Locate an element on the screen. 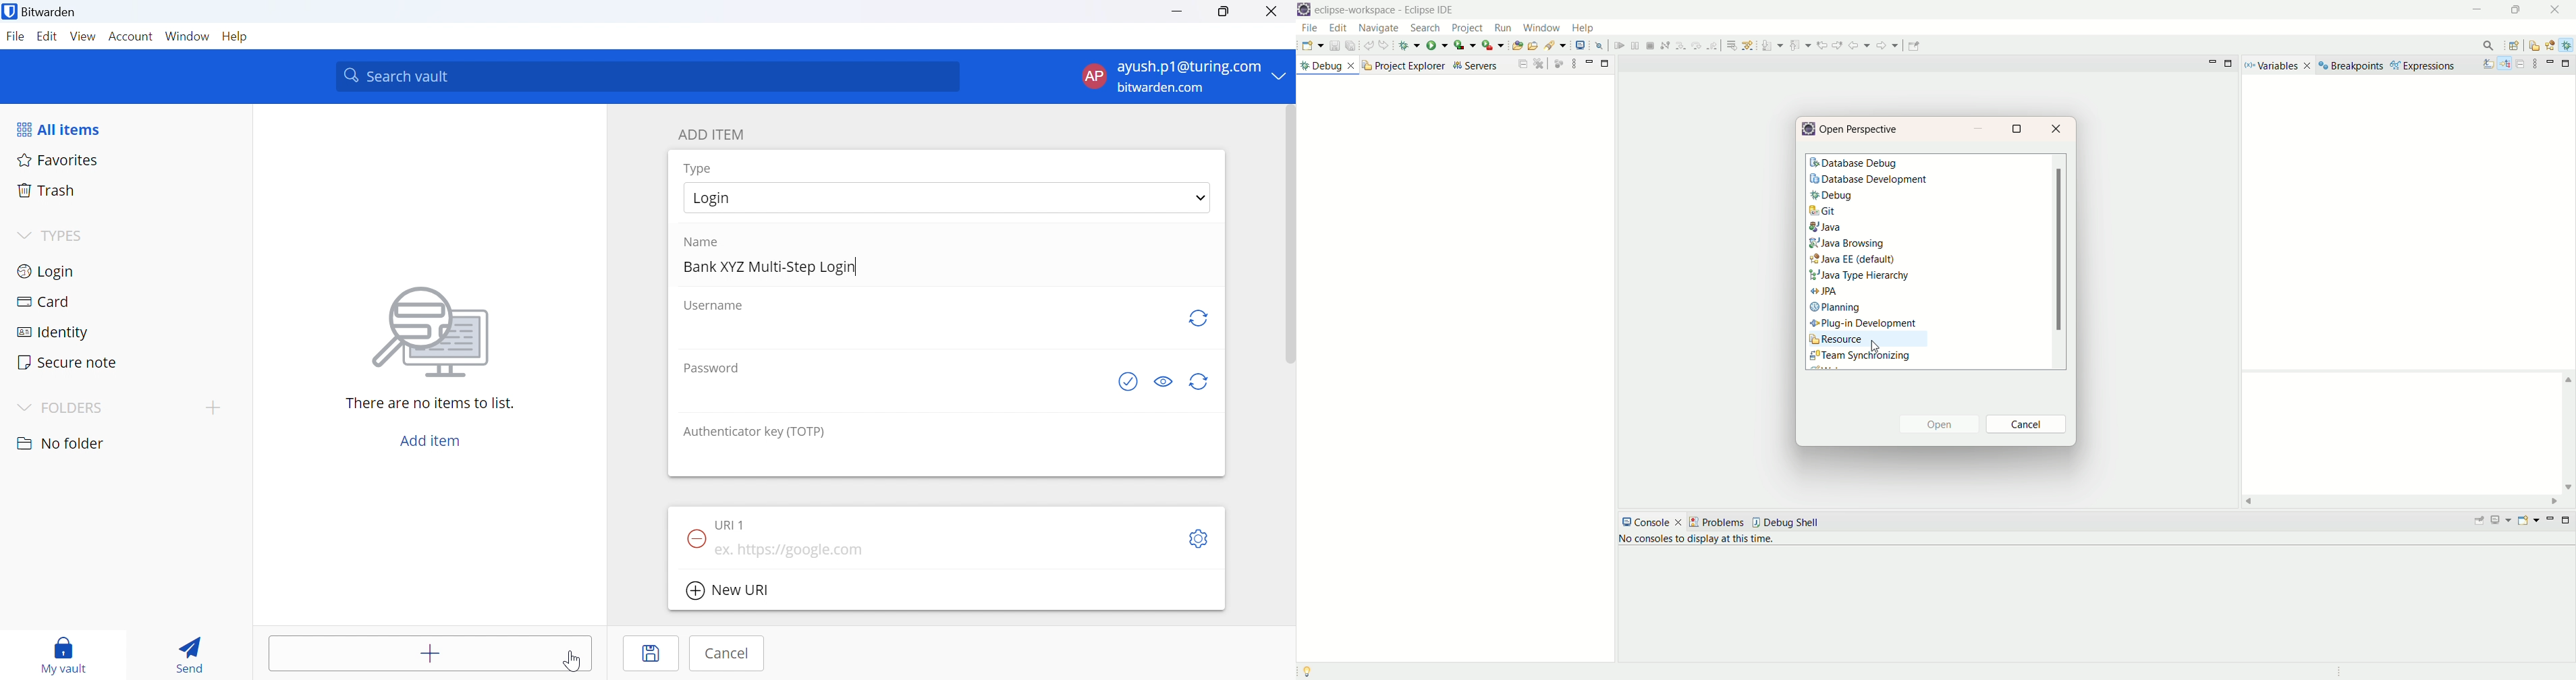  step return is located at coordinates (1810, 45).